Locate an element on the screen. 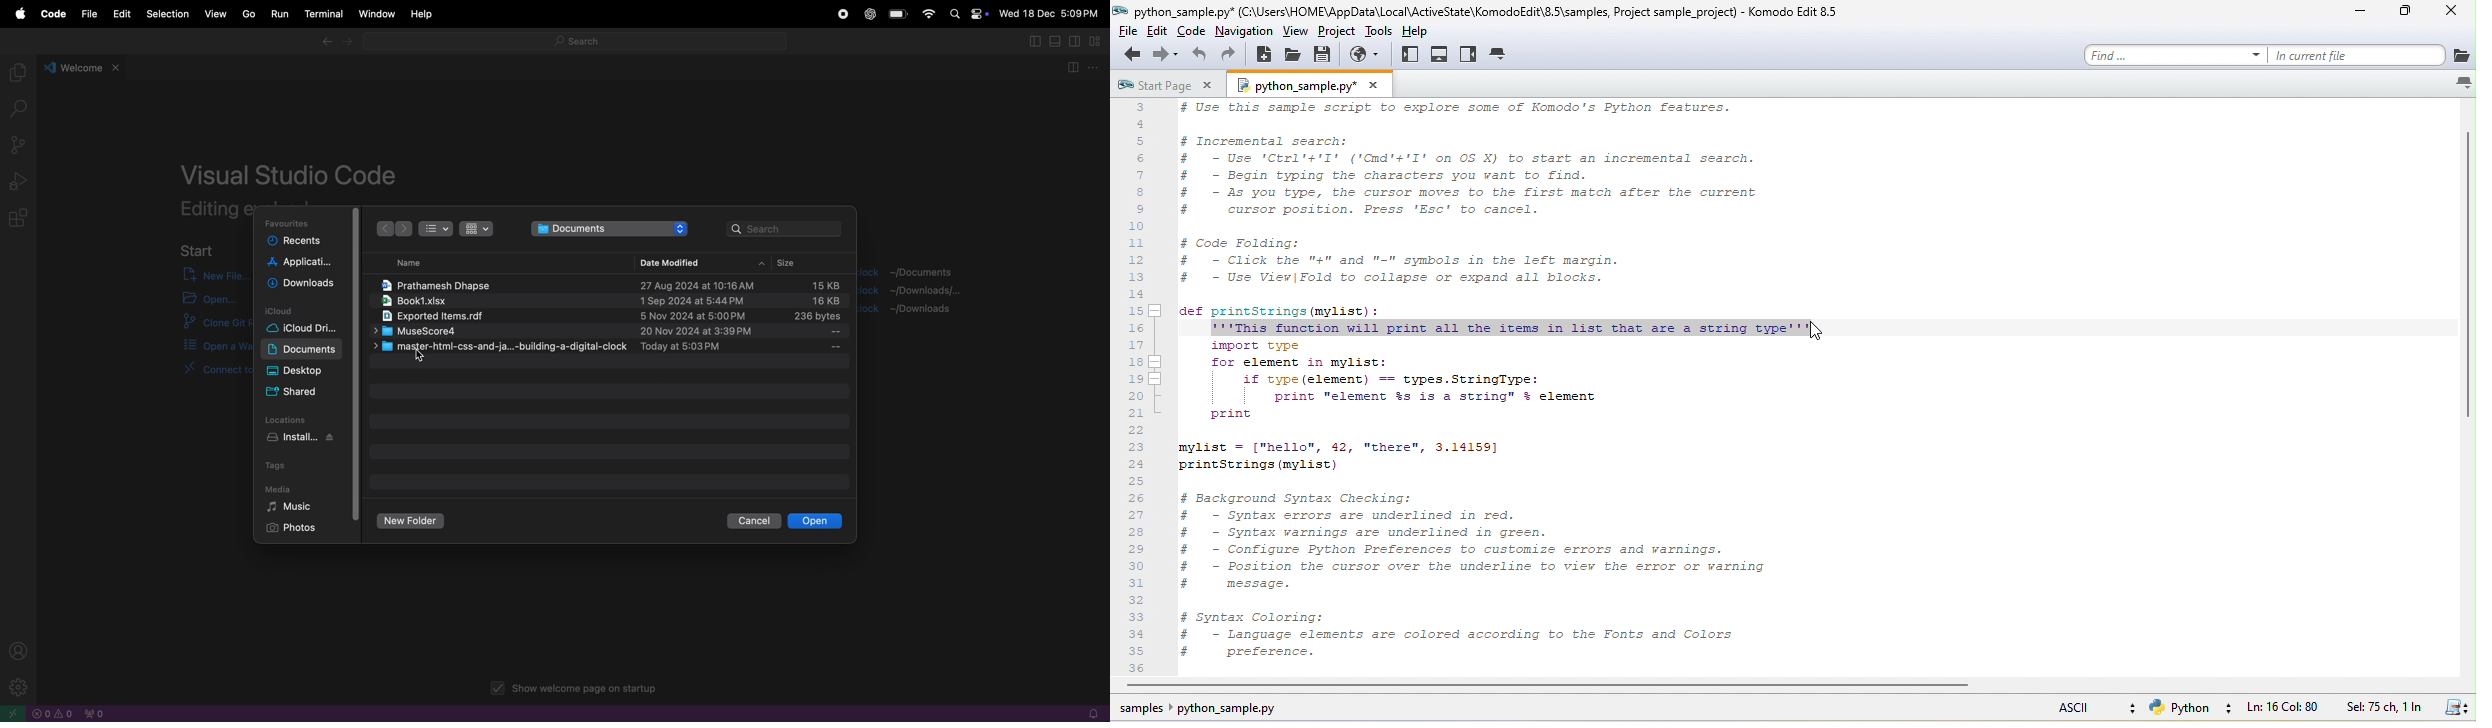  Run is located at coordinates (278, 14).